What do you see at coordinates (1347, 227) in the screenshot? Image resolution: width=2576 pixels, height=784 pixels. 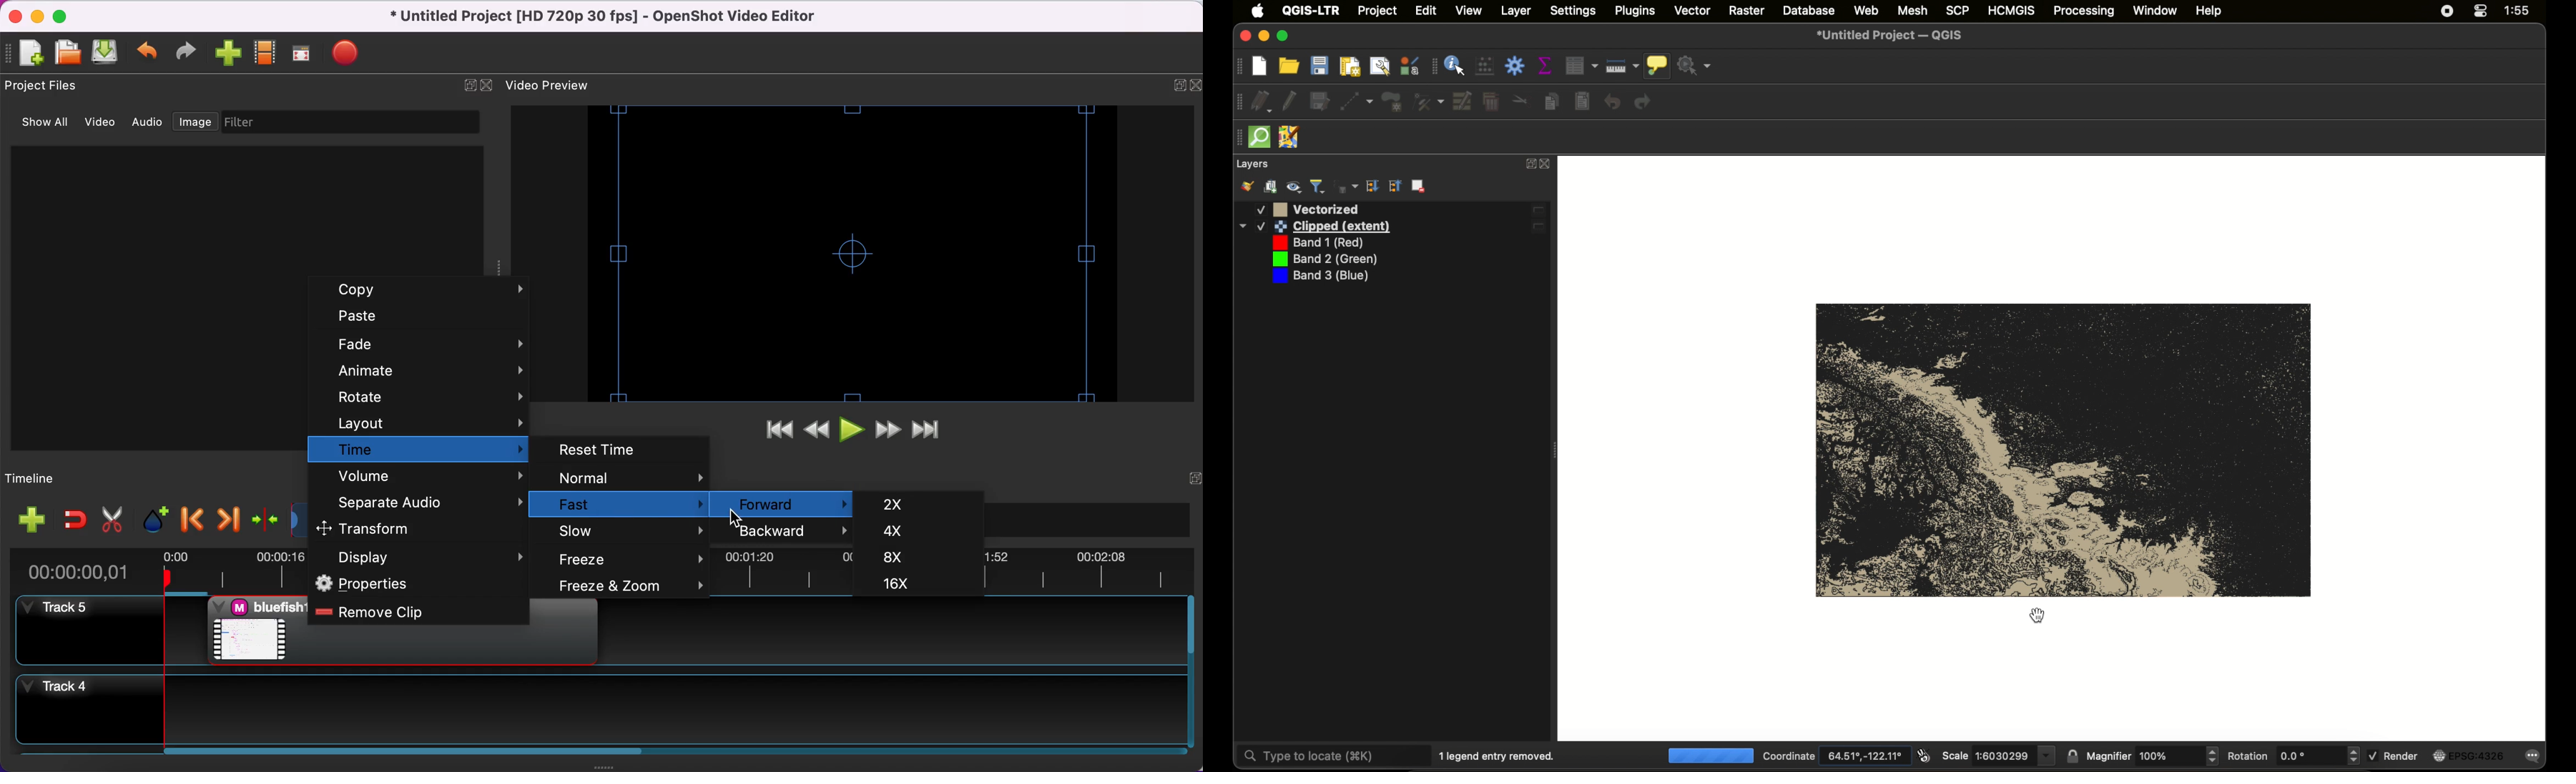 I see `band 1` at bounding box center [1347, 227].